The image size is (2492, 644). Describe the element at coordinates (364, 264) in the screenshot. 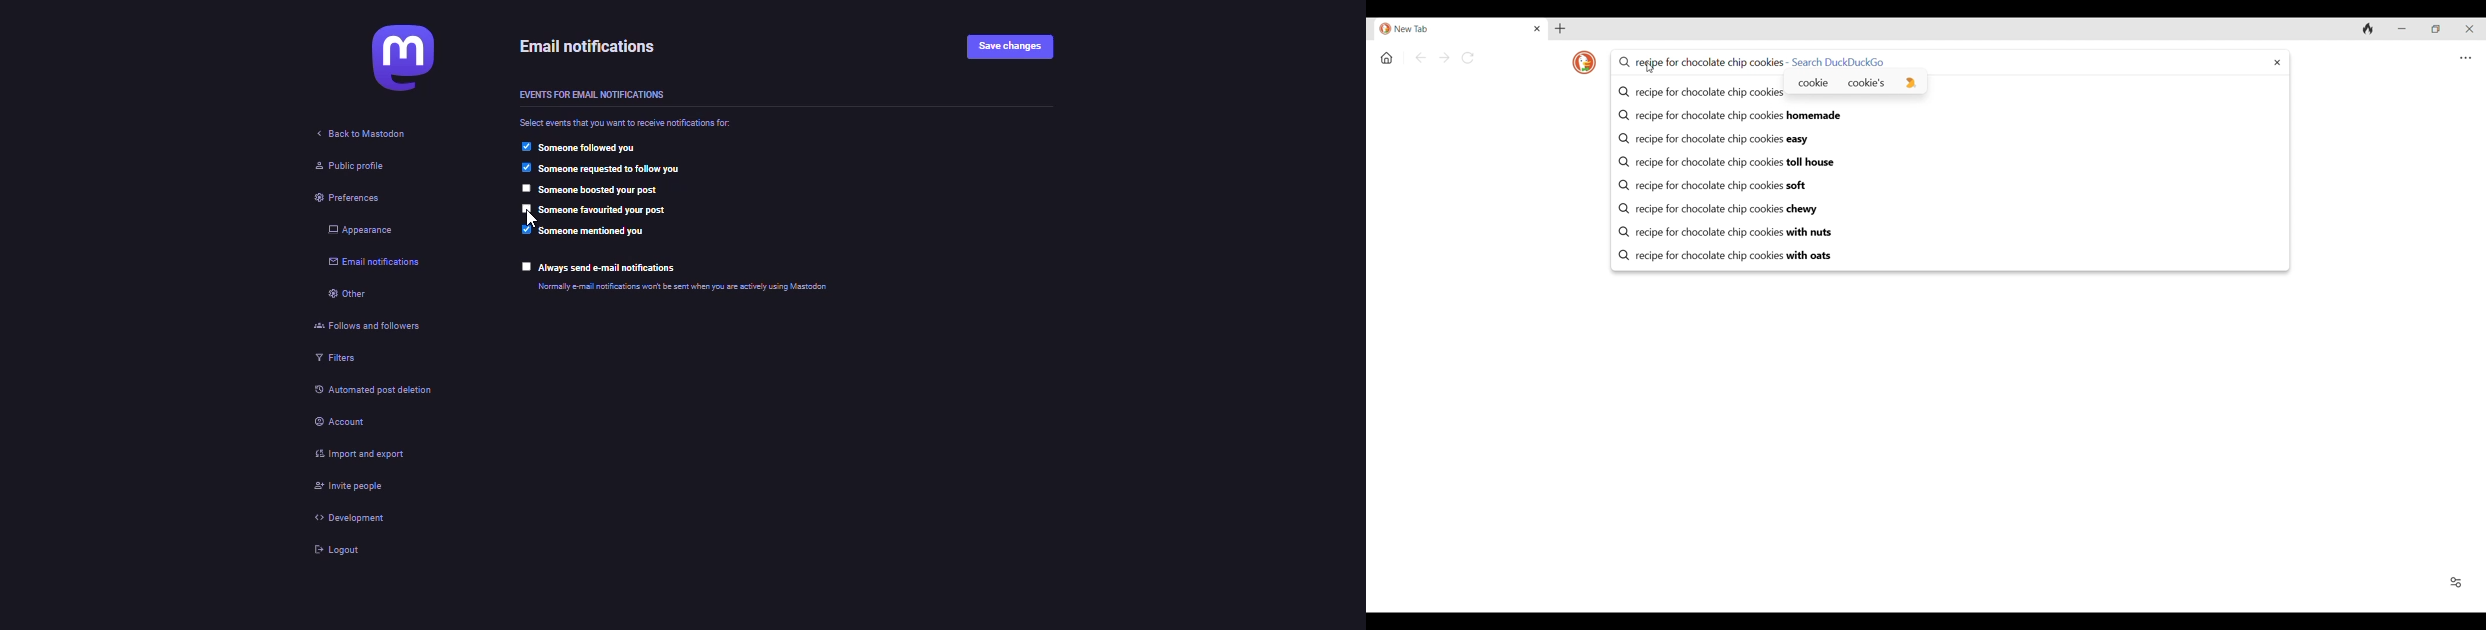

I see `email notifications` at that location.